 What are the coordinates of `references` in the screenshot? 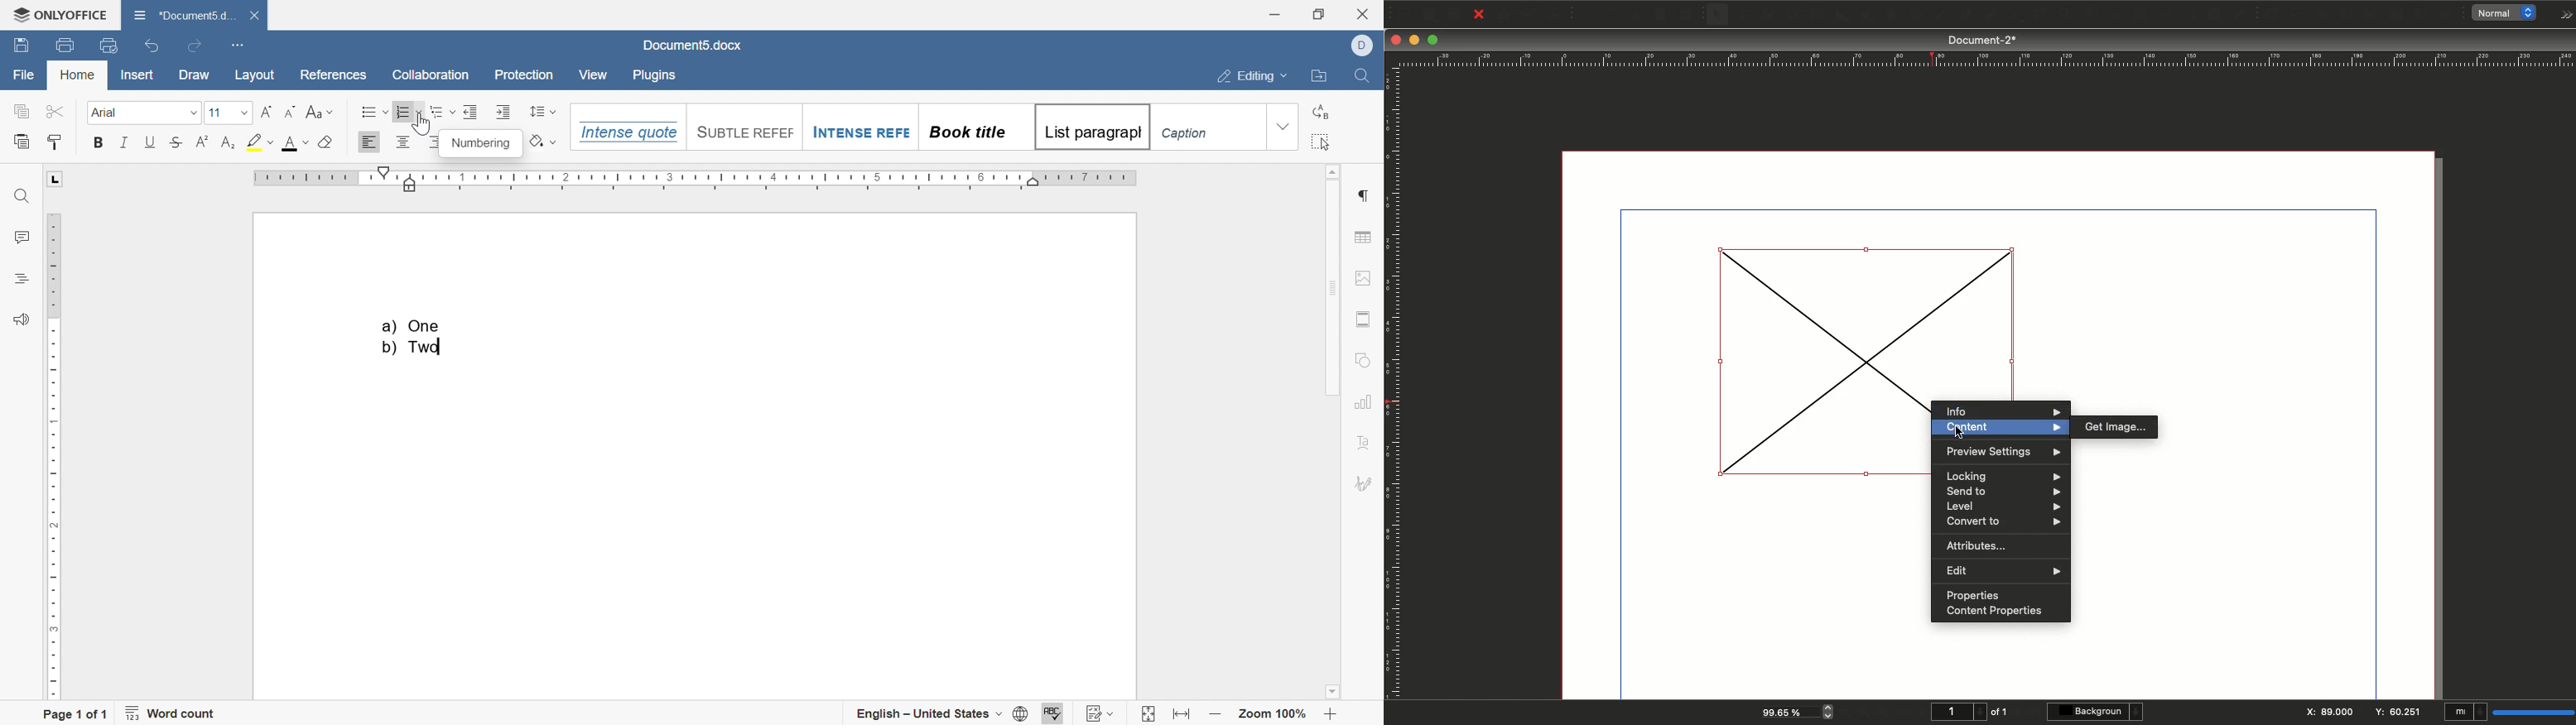 It's located at (333, 76).